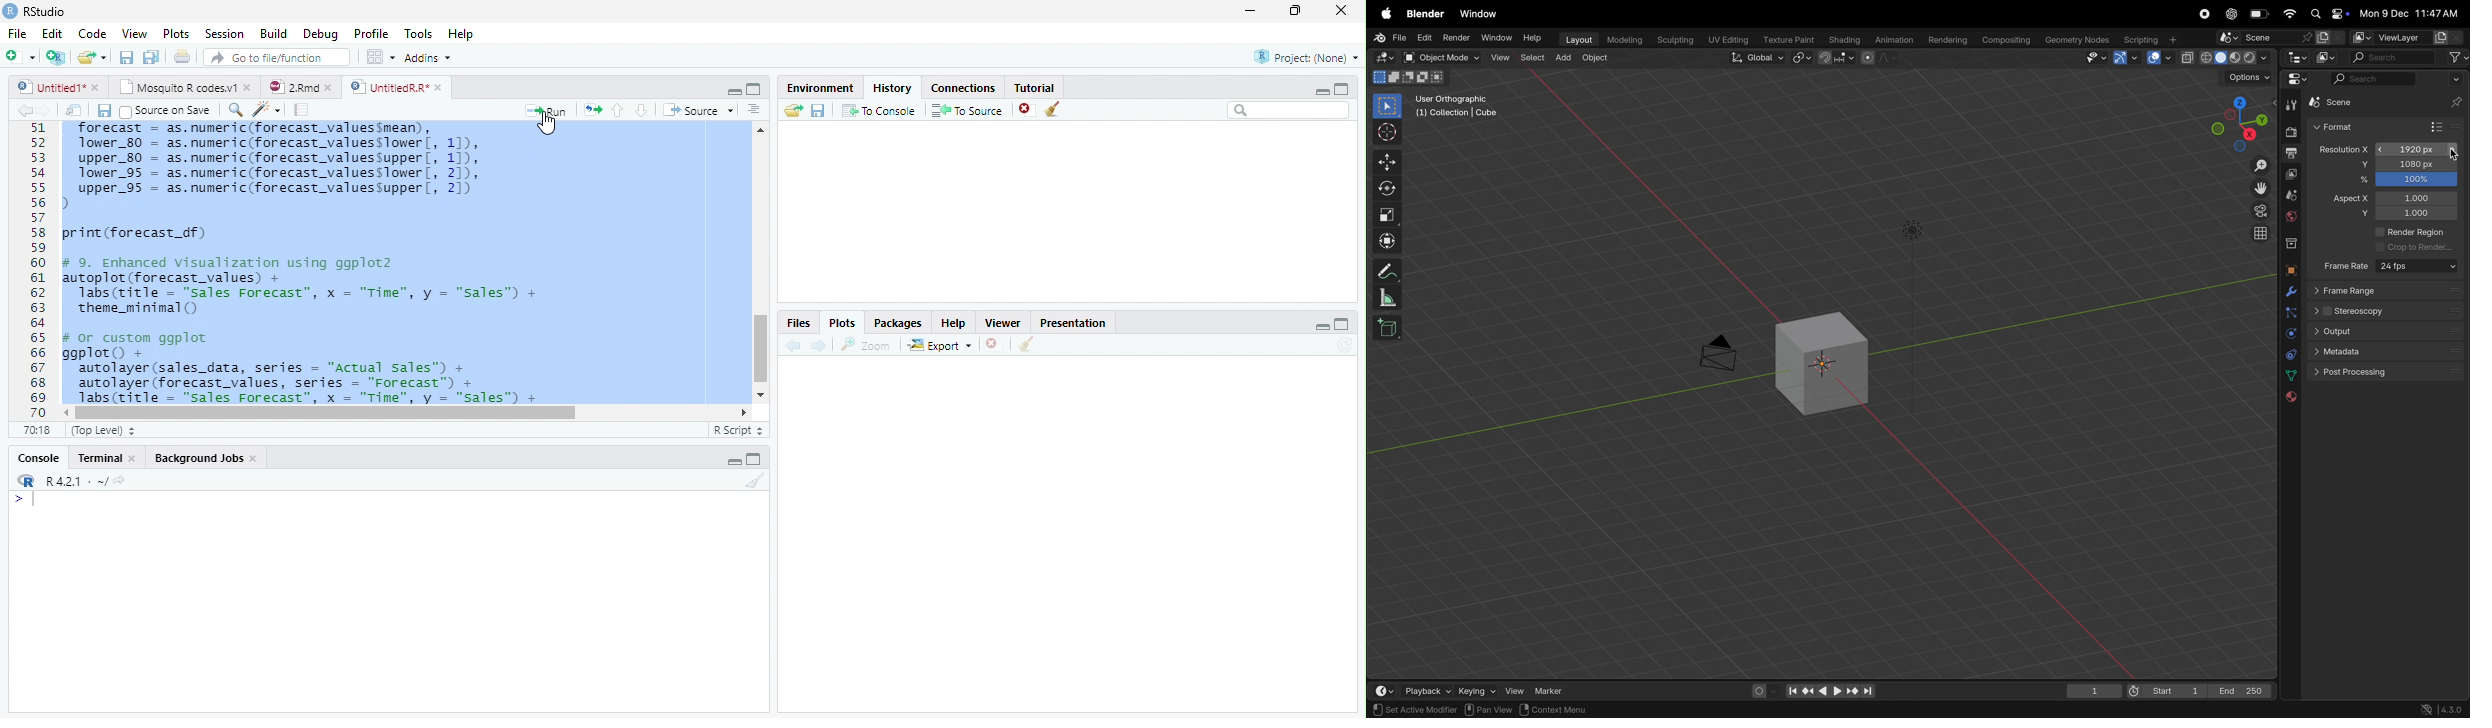  Describe the element at coordinates (2078, 40) in the screenshot. I see `Geometry nodes` at that location.